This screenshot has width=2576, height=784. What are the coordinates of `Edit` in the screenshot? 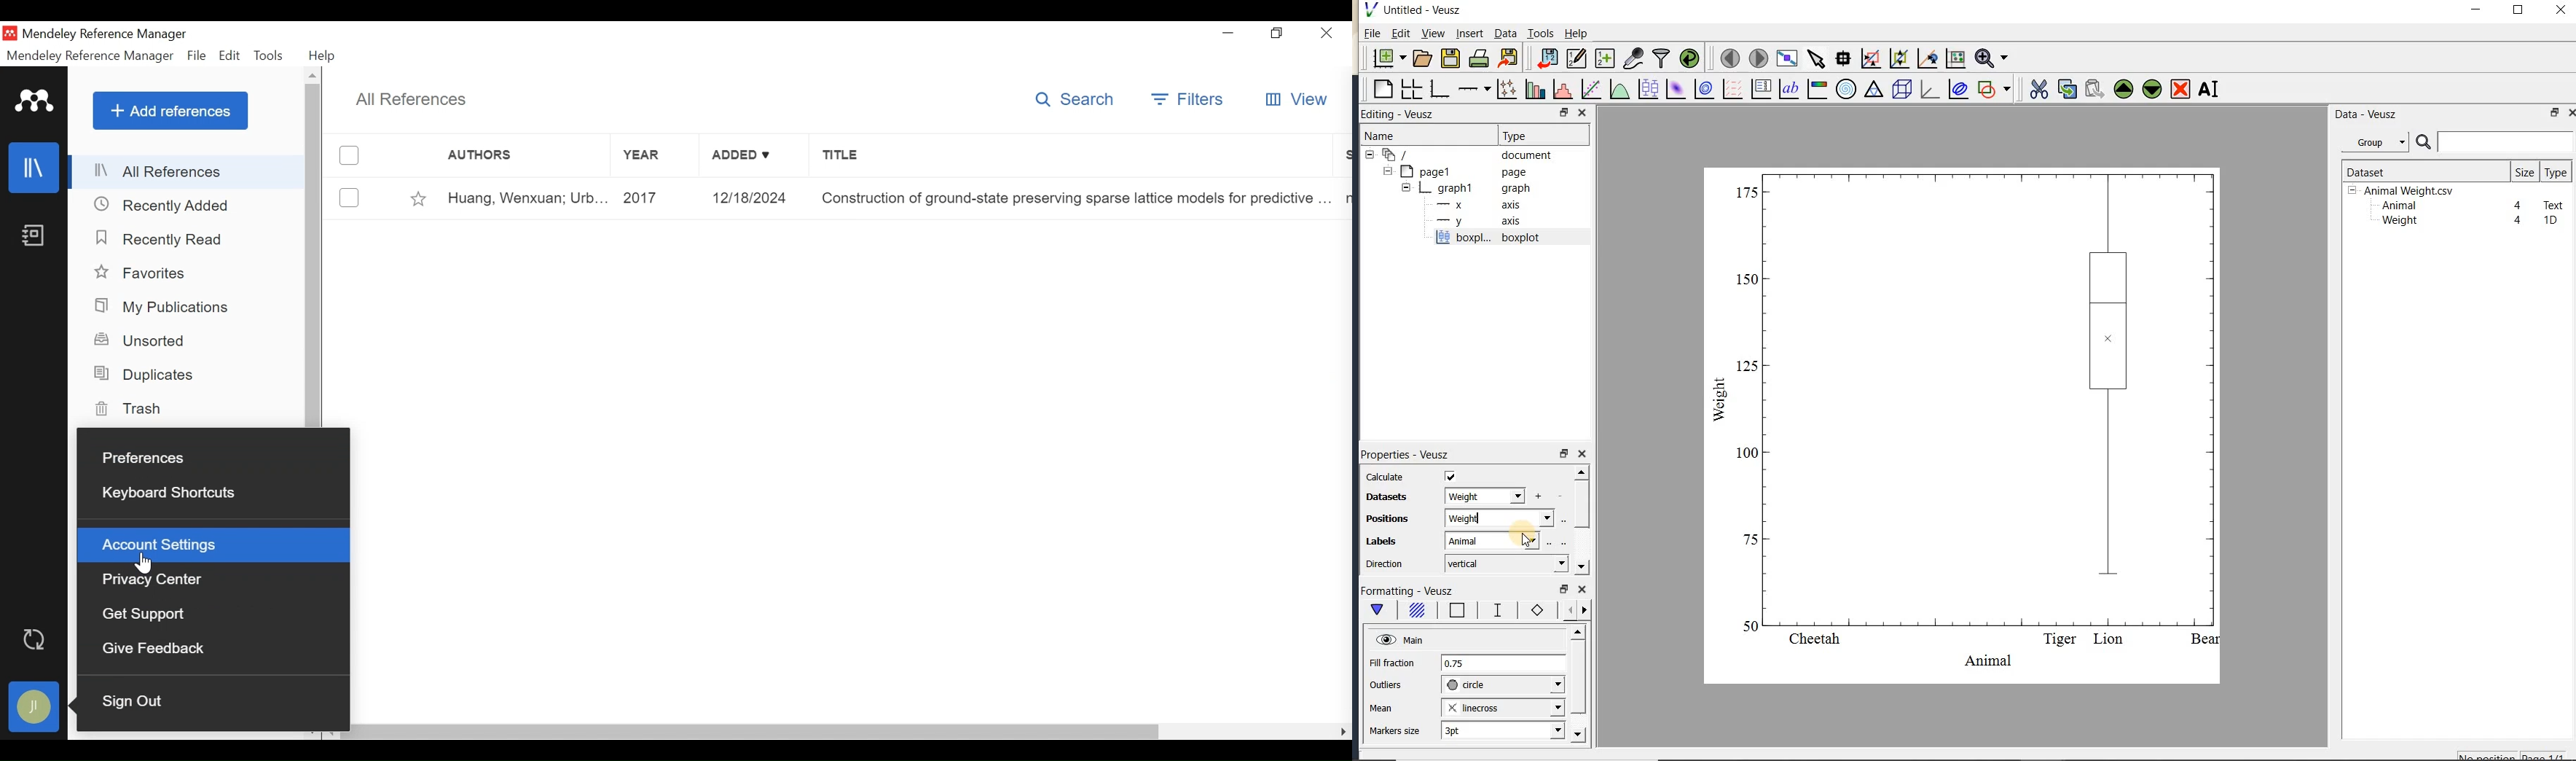 It's located at (230, 56).